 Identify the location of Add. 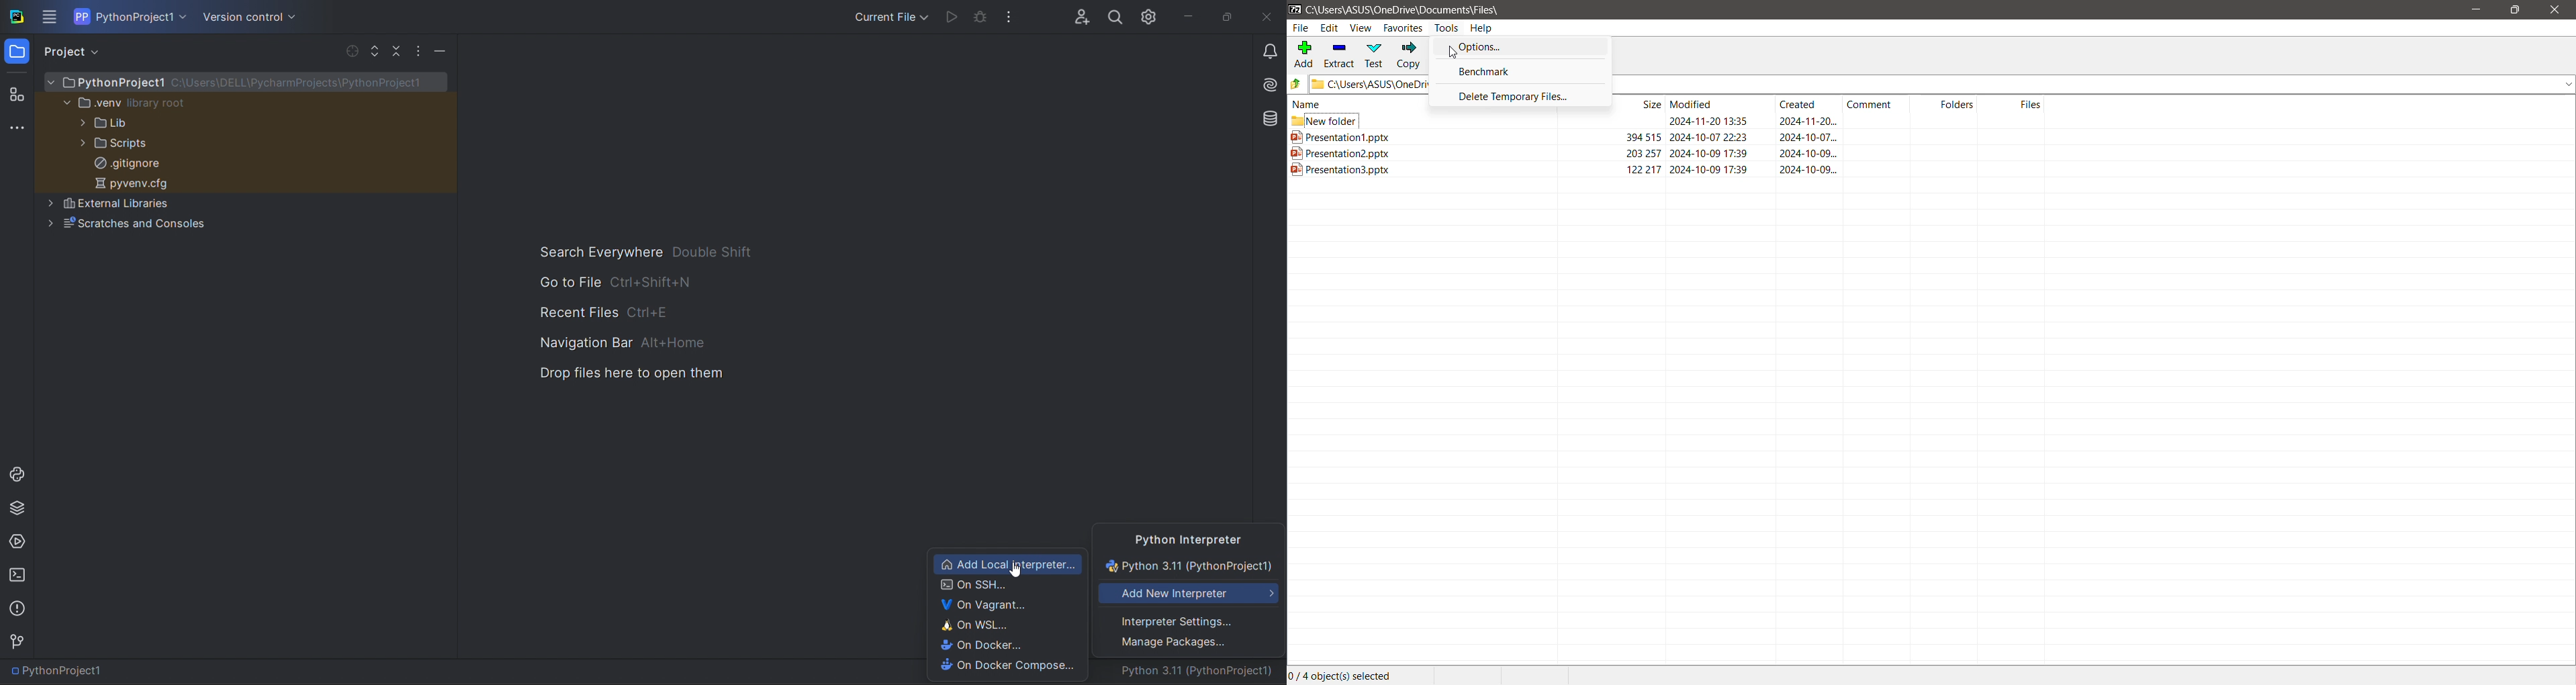
(1303, 55).